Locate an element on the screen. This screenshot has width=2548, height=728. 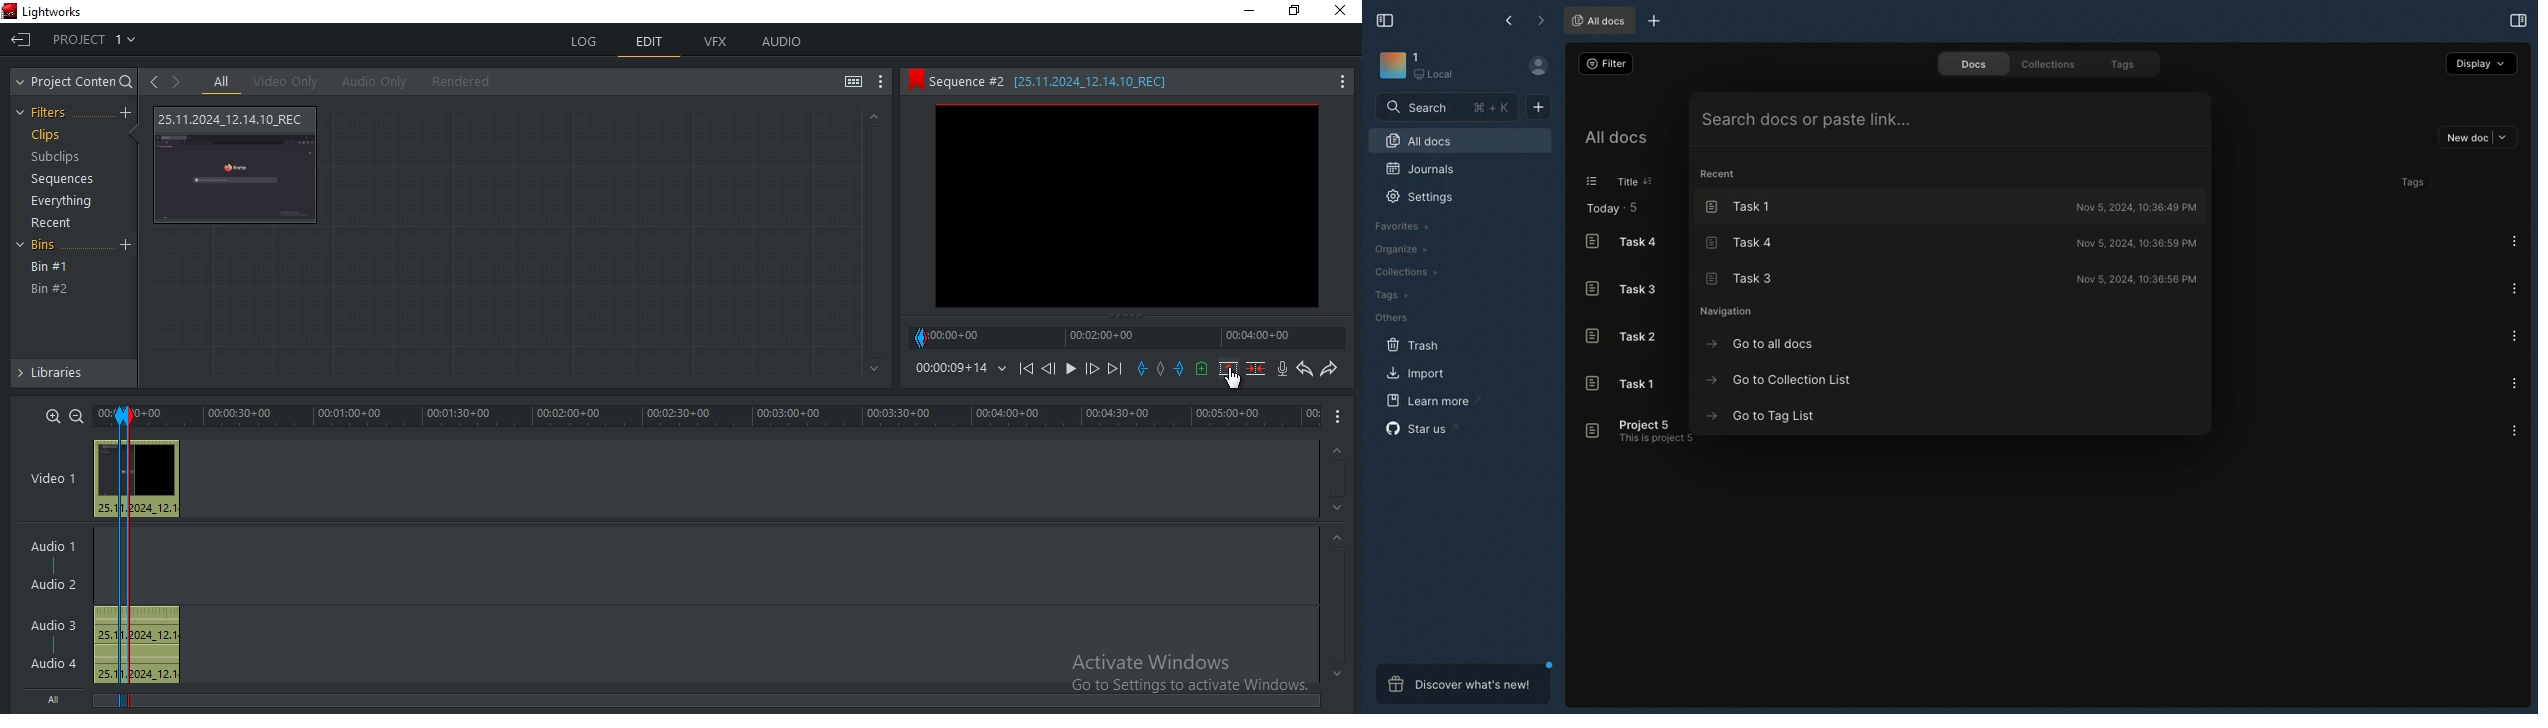
video only is located at coordinates (285, 82).